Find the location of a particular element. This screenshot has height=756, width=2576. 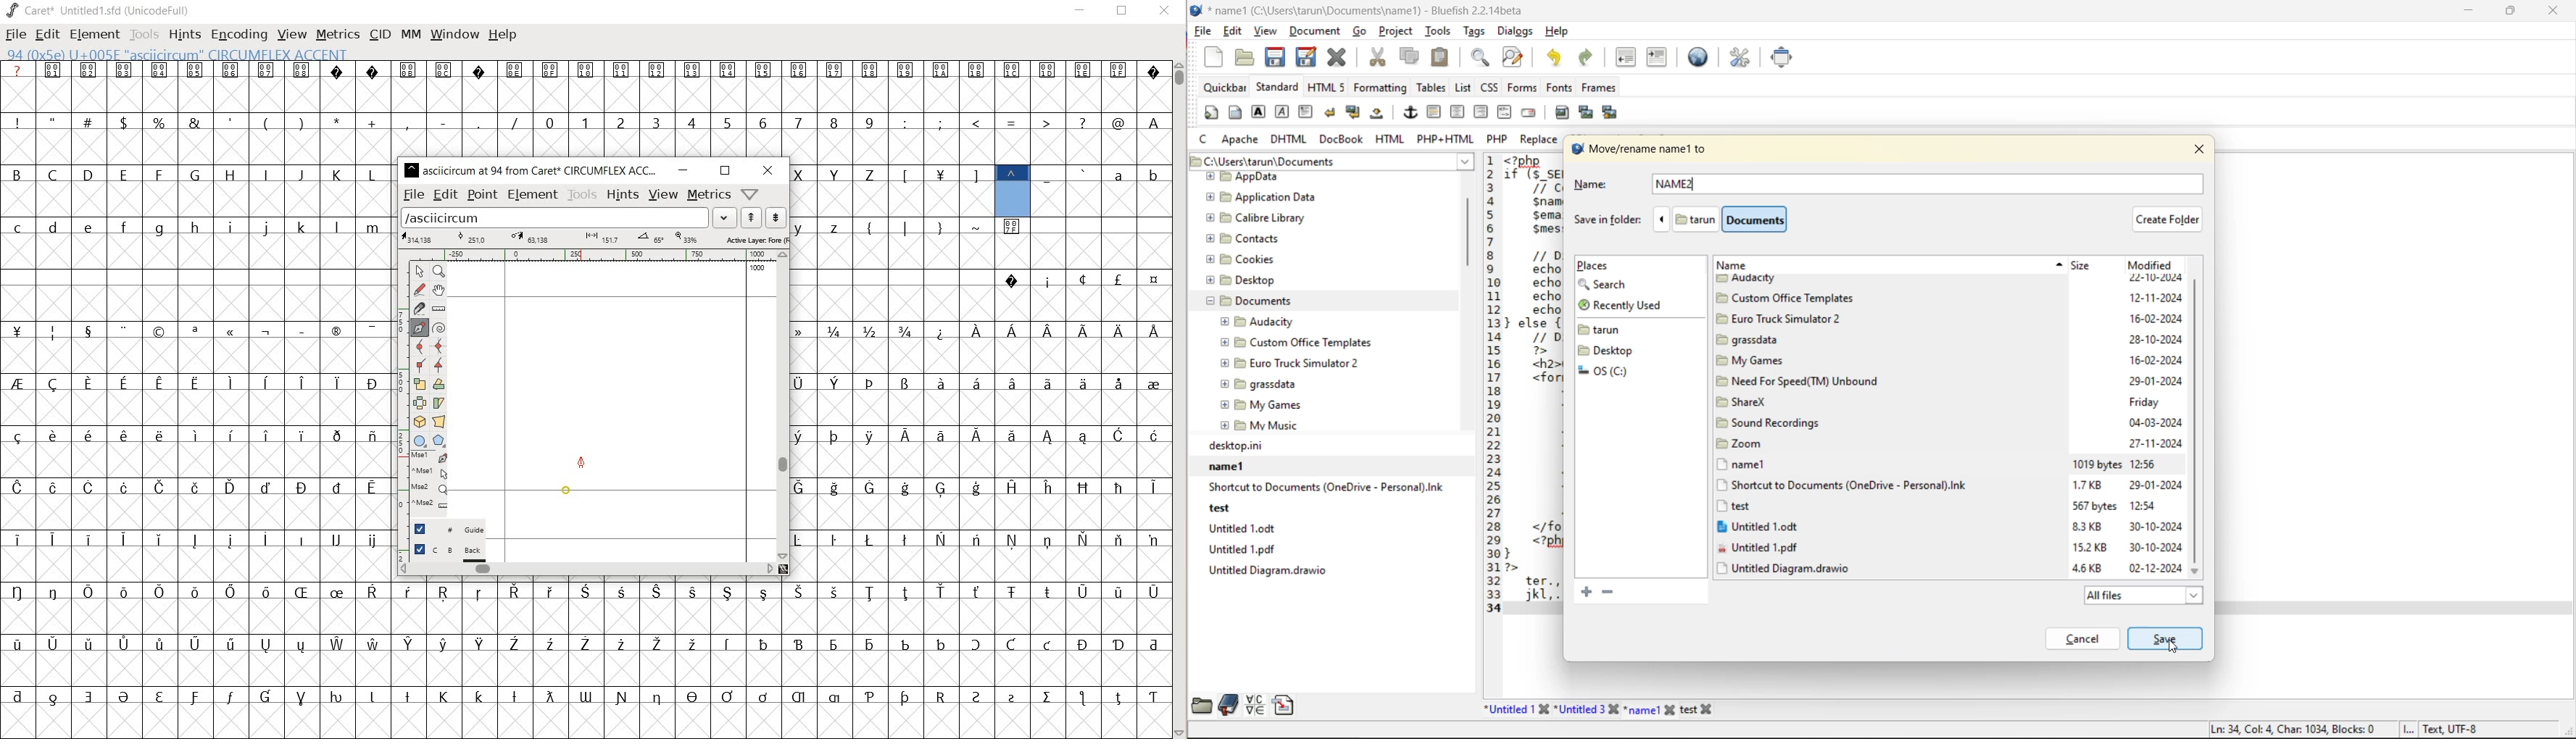

redo is located at coordinates (1589, 57).